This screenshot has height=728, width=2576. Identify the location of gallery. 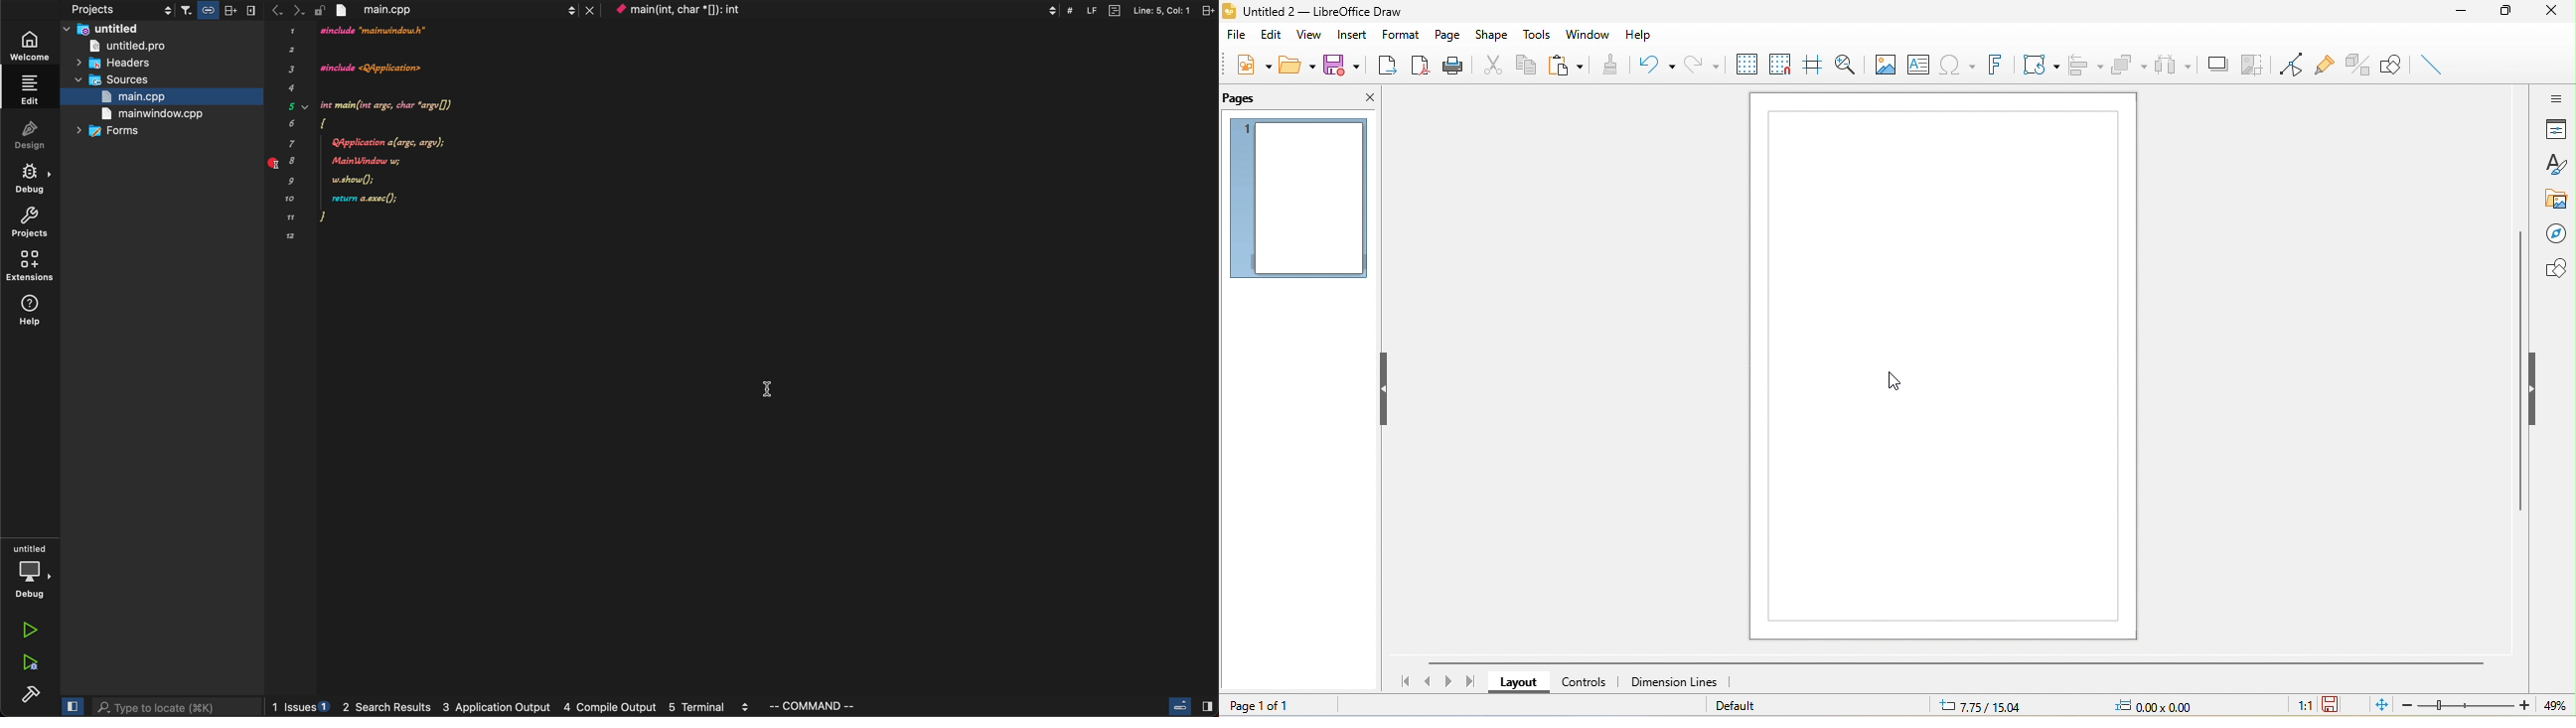
(2555, 197).